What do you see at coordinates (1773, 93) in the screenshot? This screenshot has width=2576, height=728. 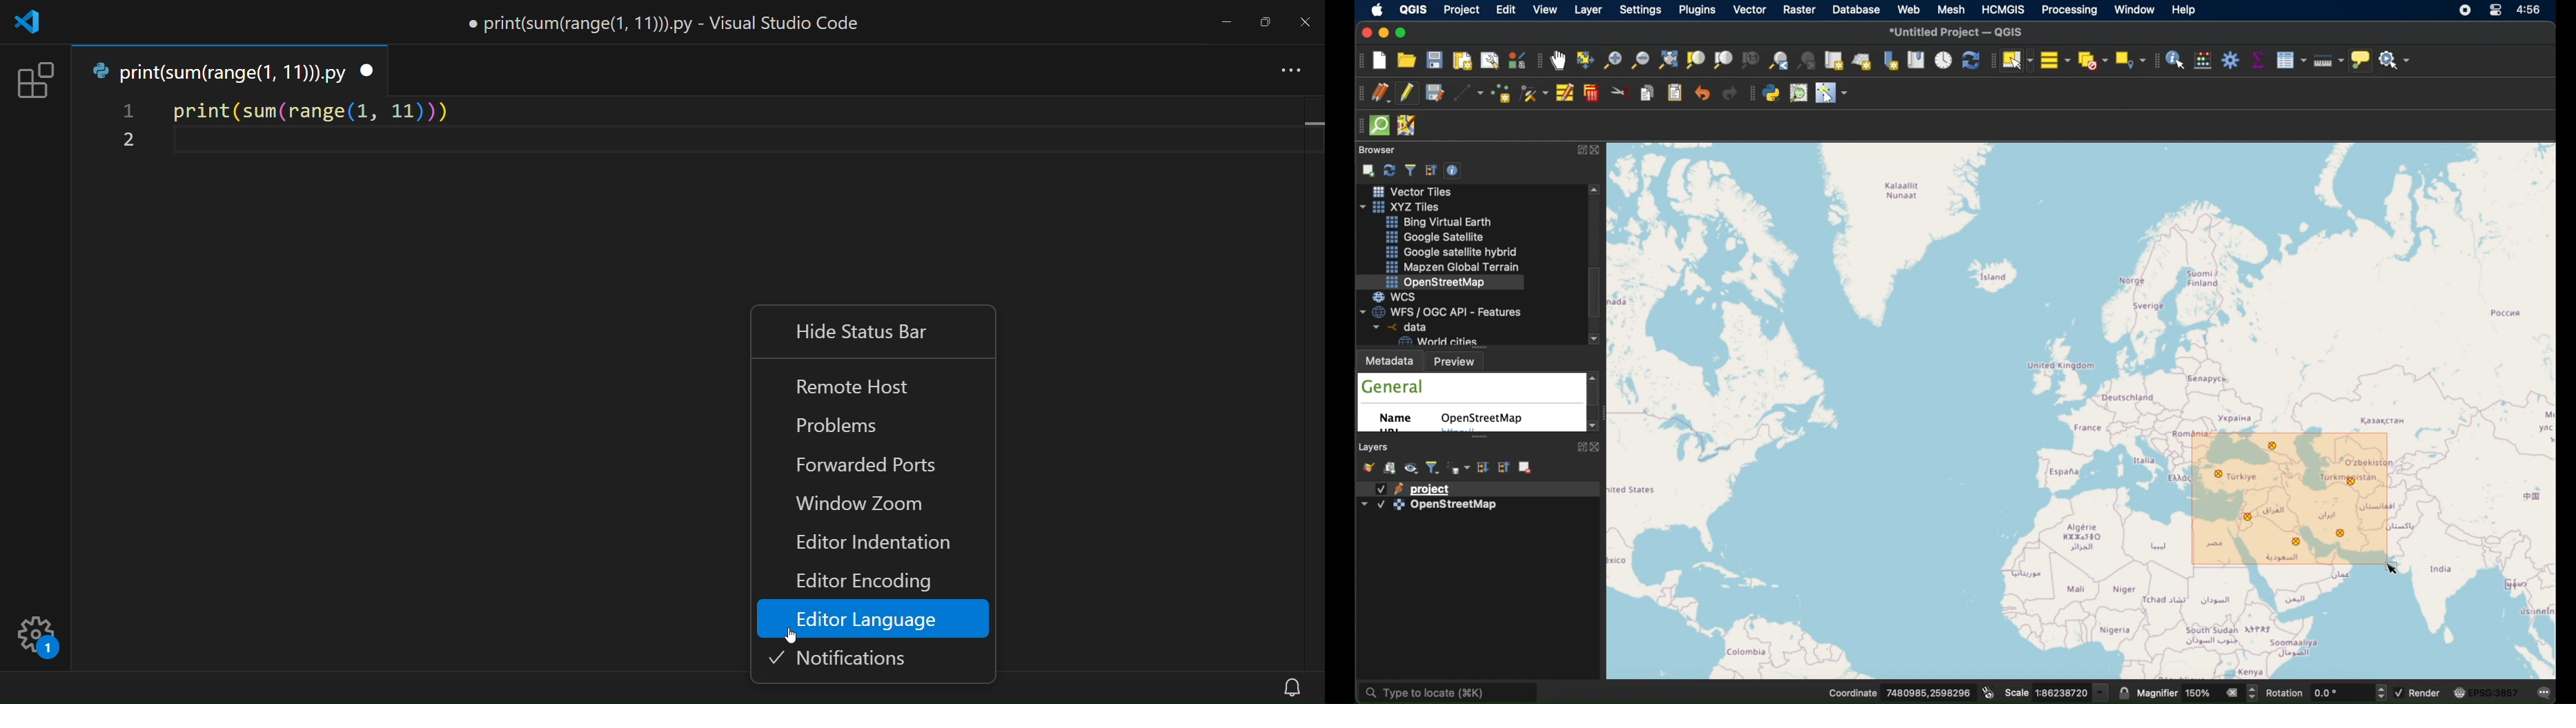 I see `python console` at bounding box center [1773, 93].